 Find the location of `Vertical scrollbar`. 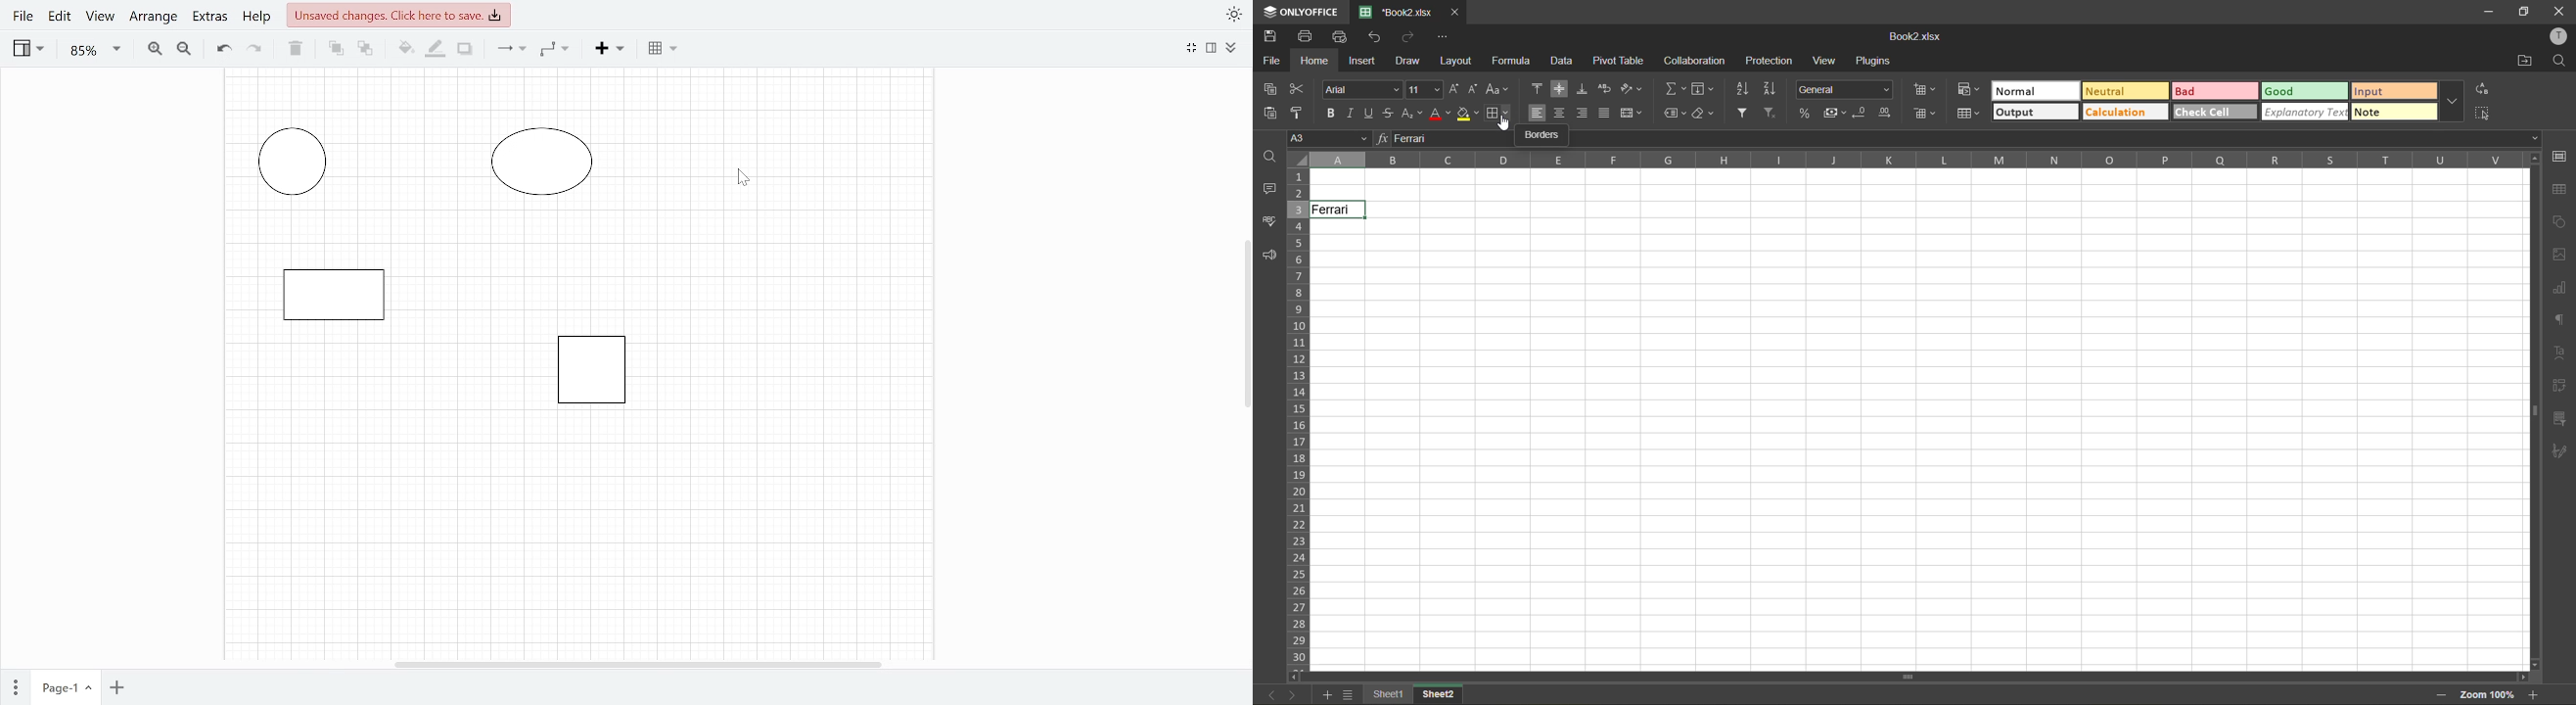

Vertical scrollbar is located at coordinates (1243, 326).